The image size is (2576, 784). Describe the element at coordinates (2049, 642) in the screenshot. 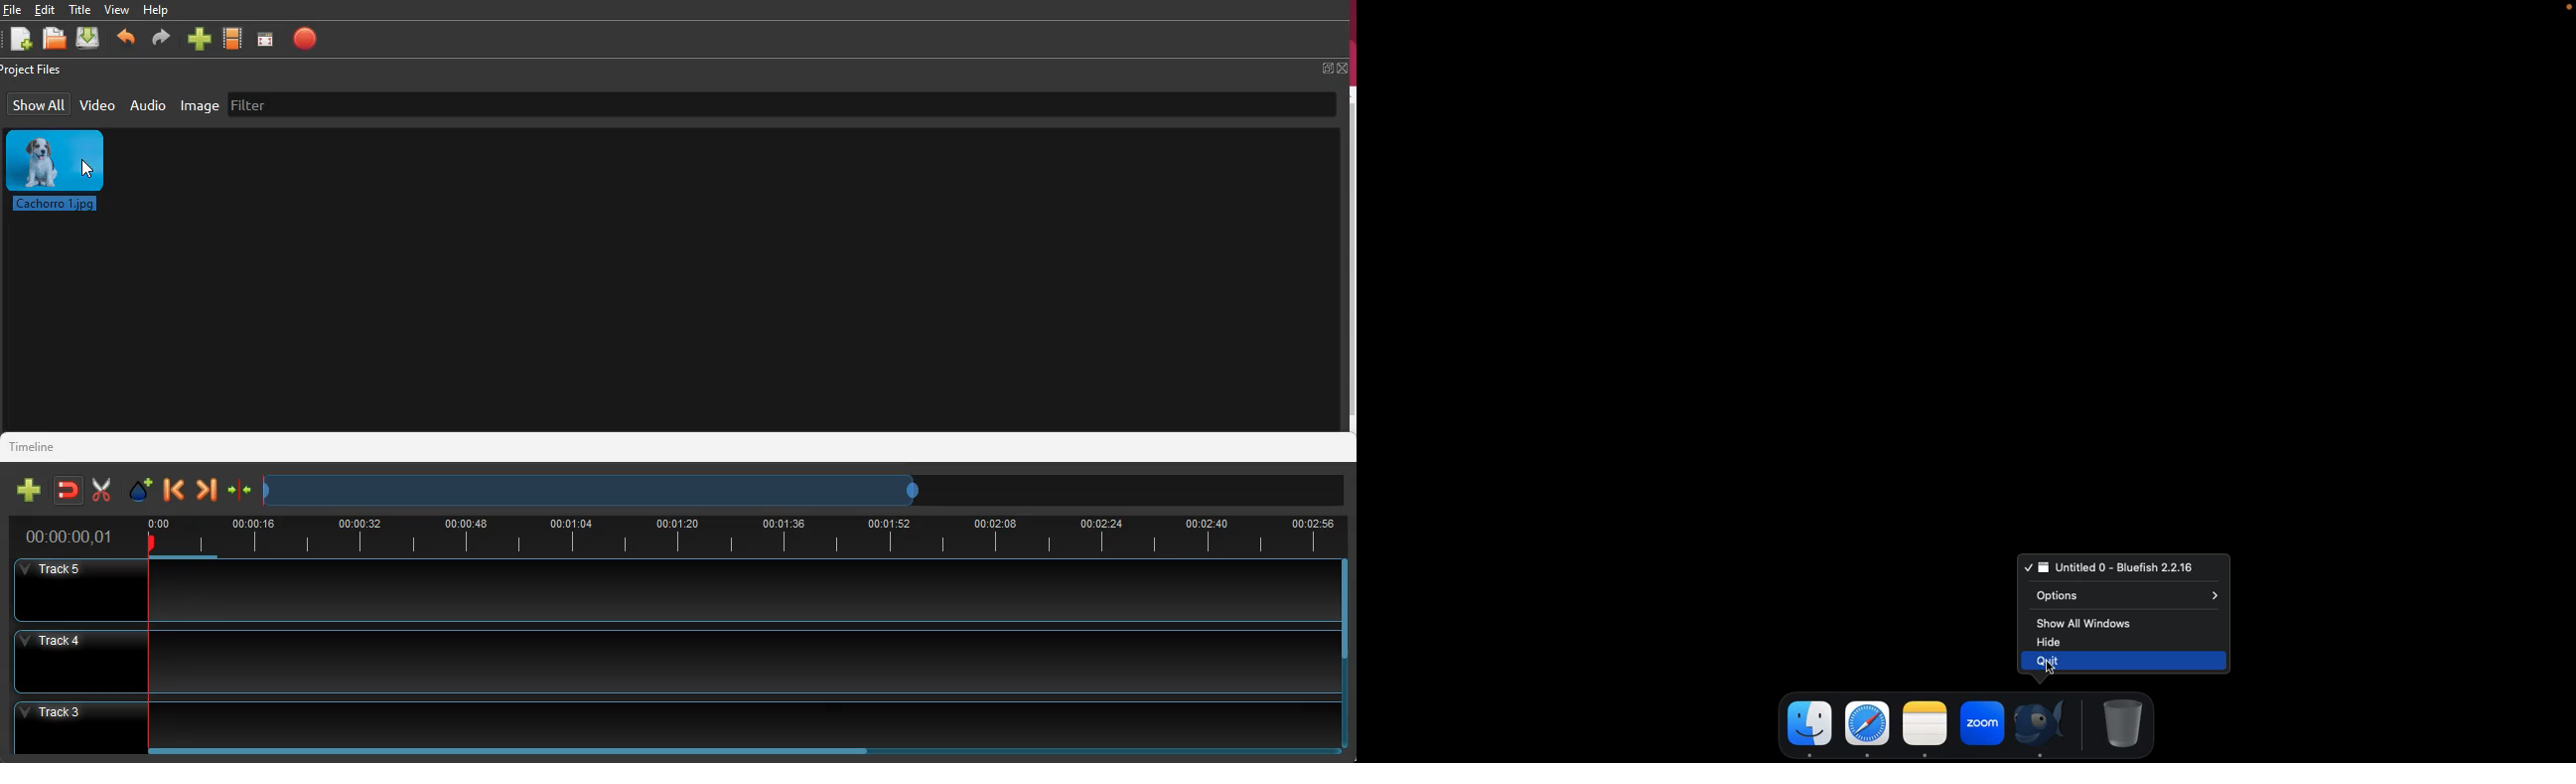

I see `Hide` at that location.